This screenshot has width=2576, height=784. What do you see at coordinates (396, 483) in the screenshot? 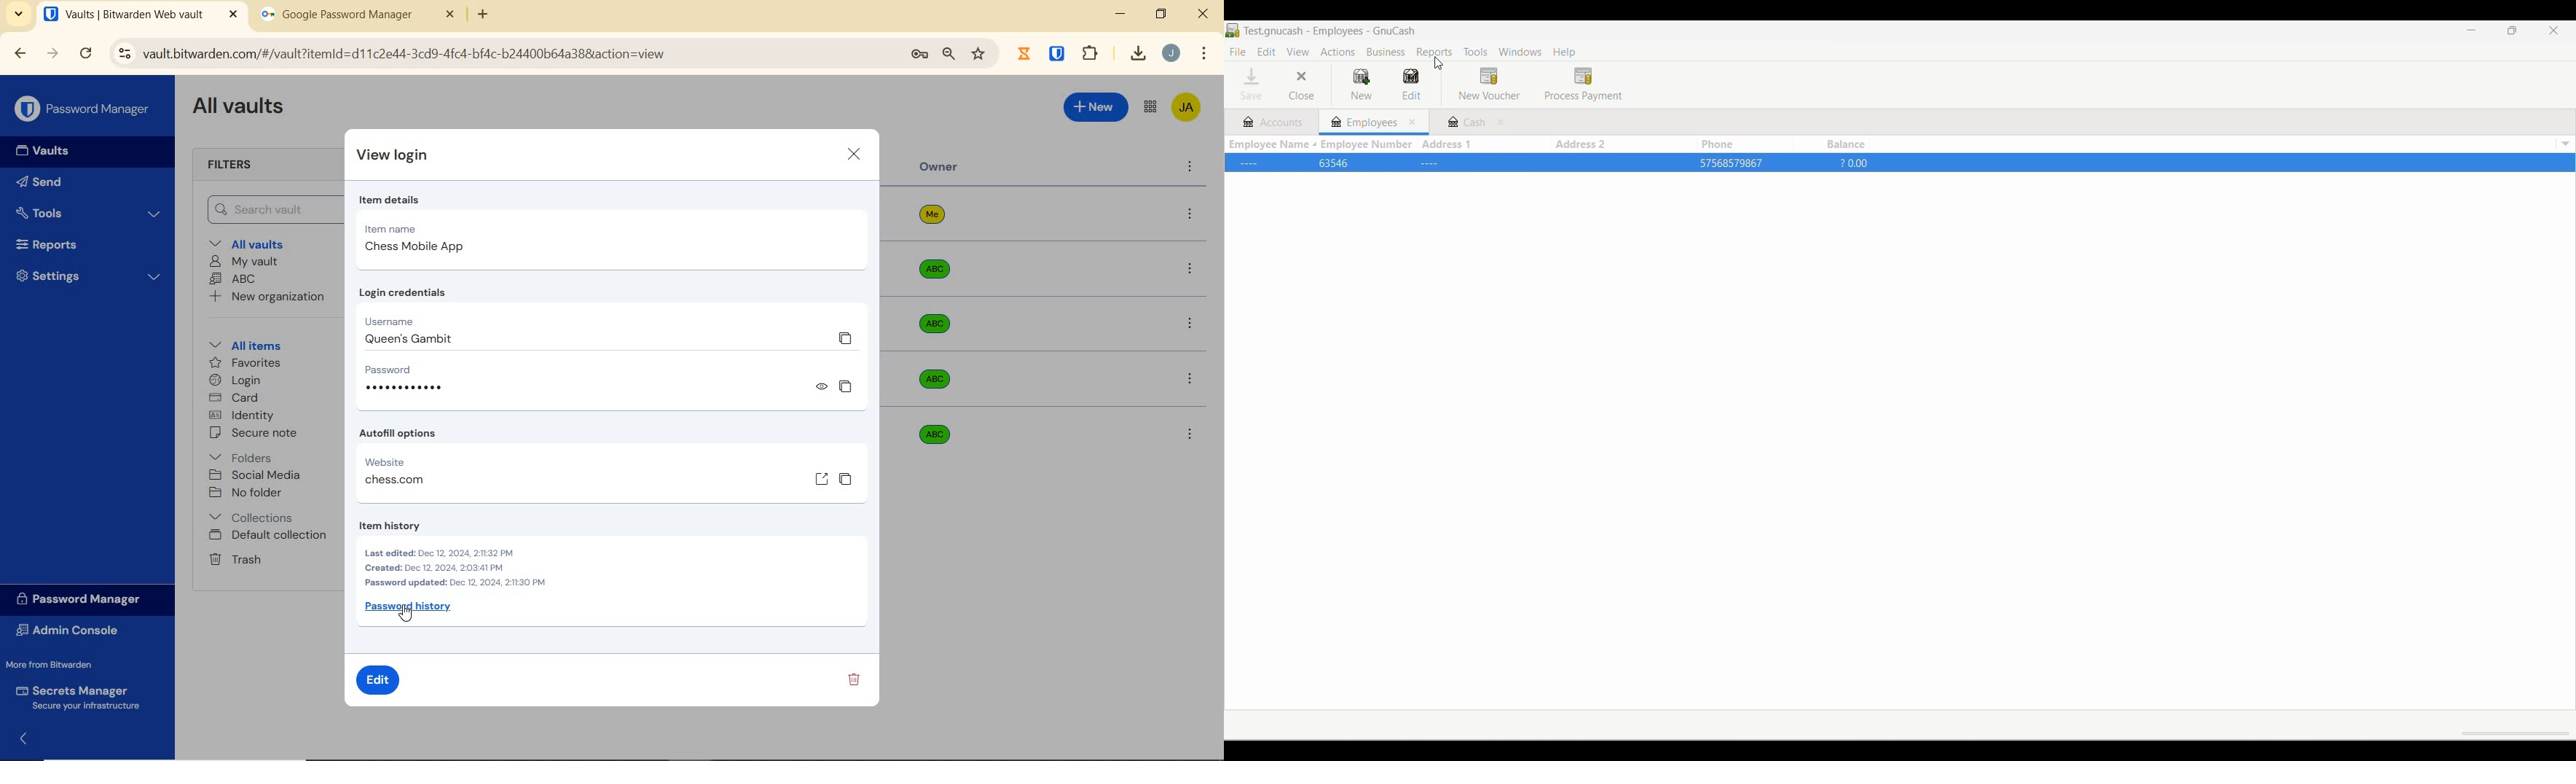
I see `chess.com` at bounding box center [396, 483].